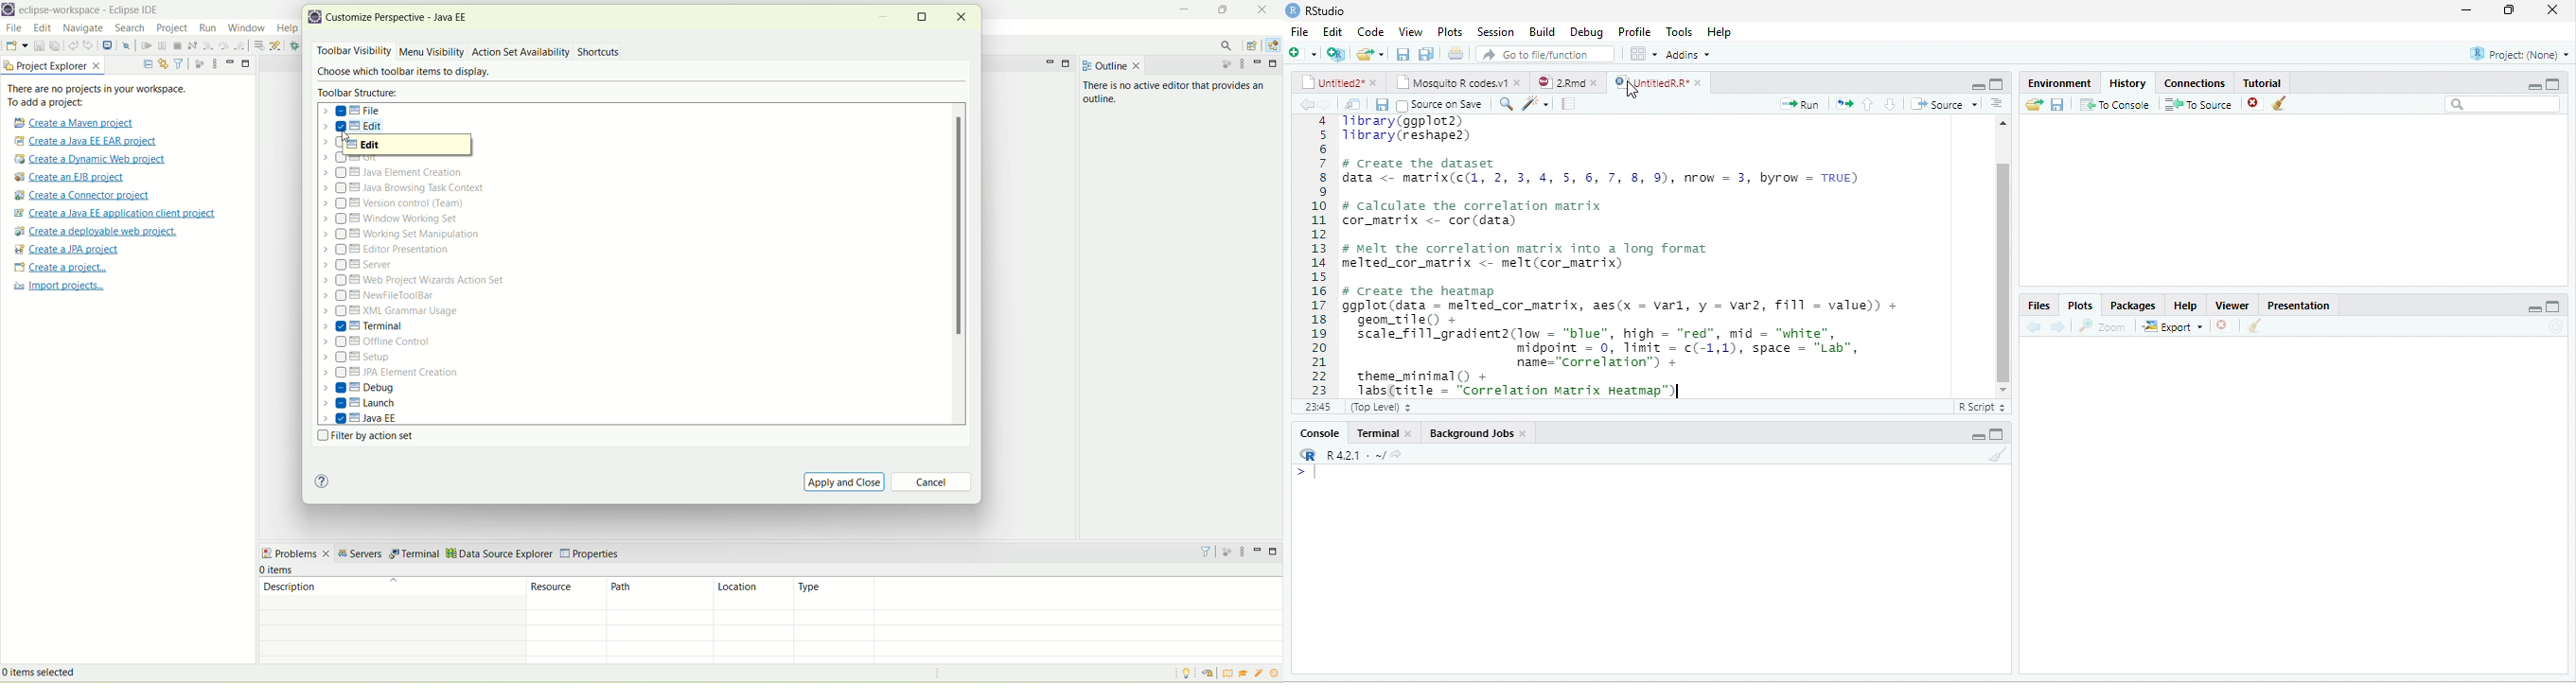 This screenshot has height=700, width=2576. I want to click on navigate, so click(83, 29).